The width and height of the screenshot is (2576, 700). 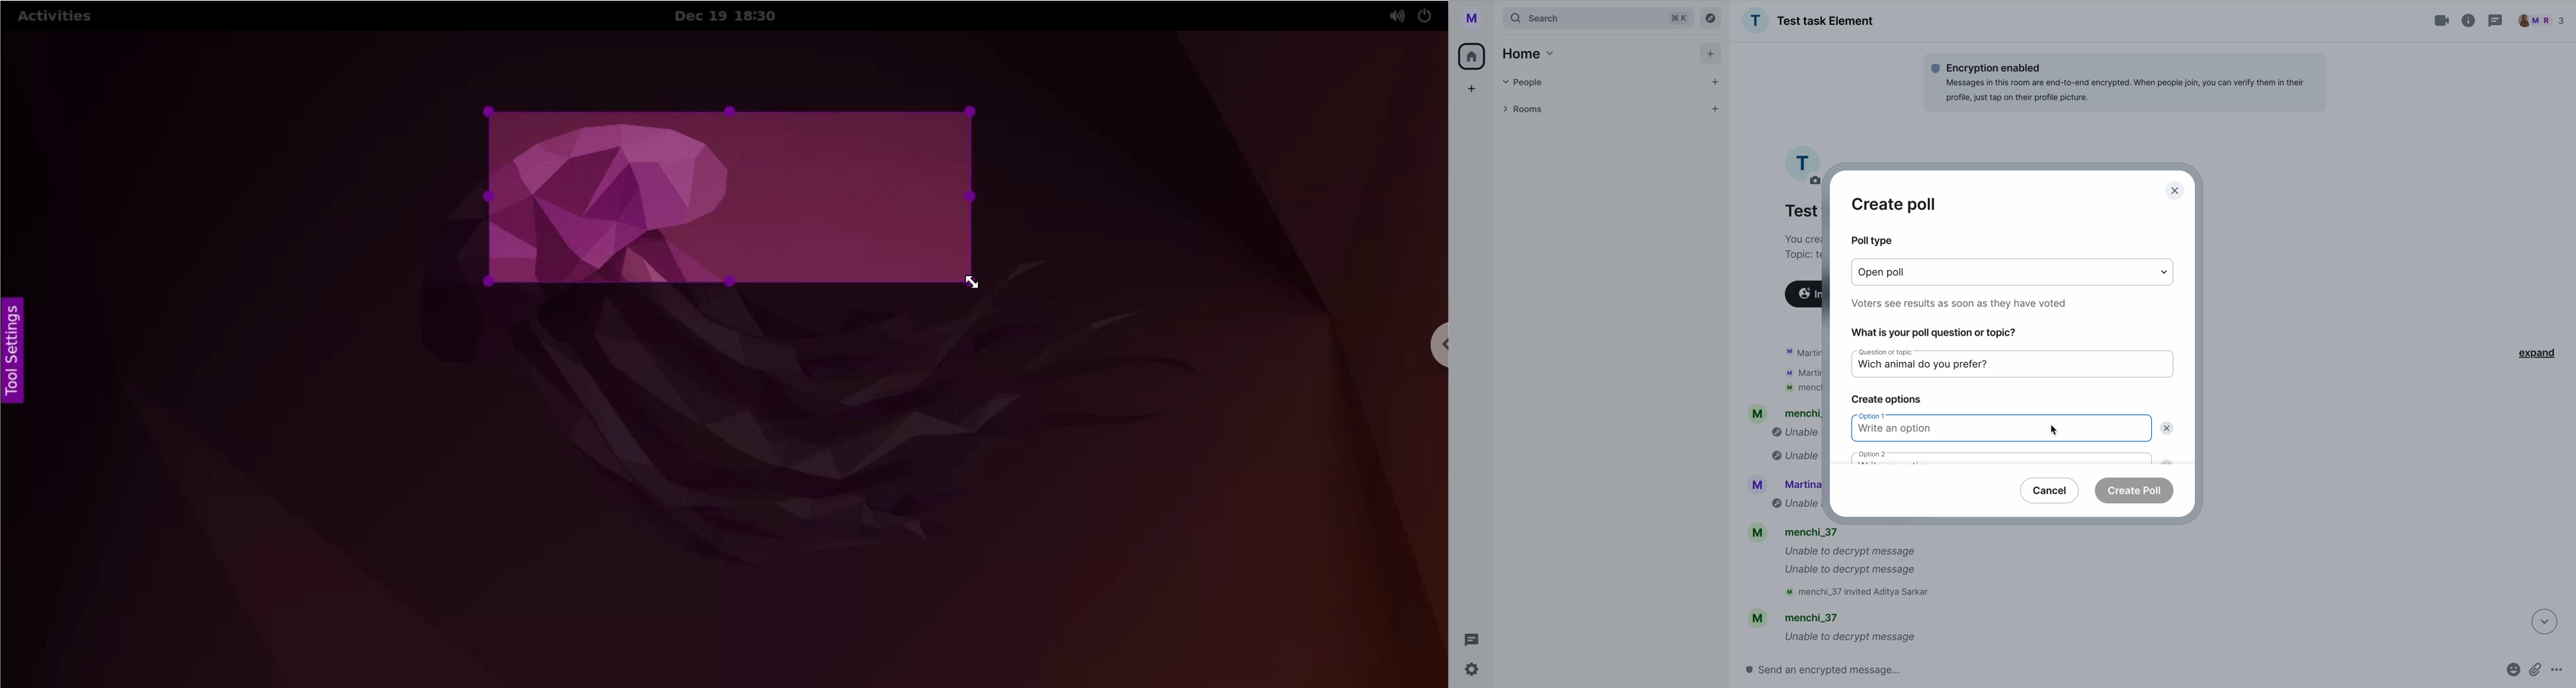 What do you see at coordinates (2051, 489) in the screenshot?
I see `cancel button` at bounding box center [2051, 489].